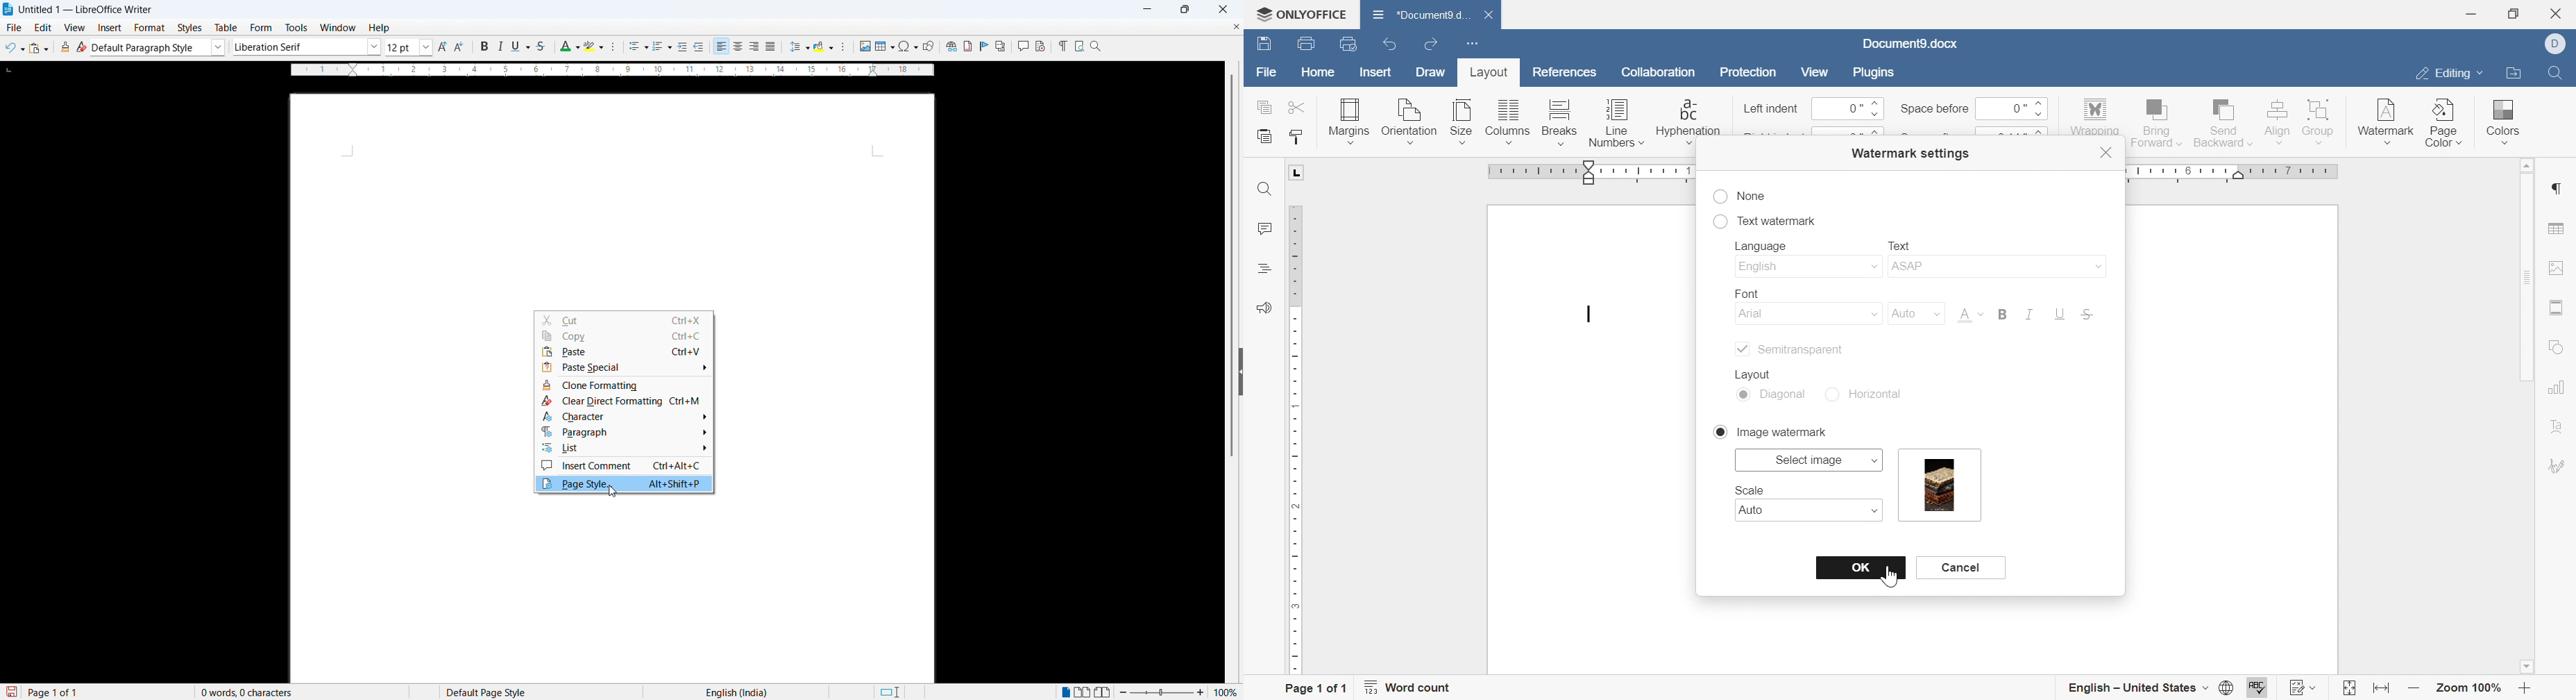 The width and height of the screenshot is (2576, 700). I want to click on draw, so click(1432, 72).